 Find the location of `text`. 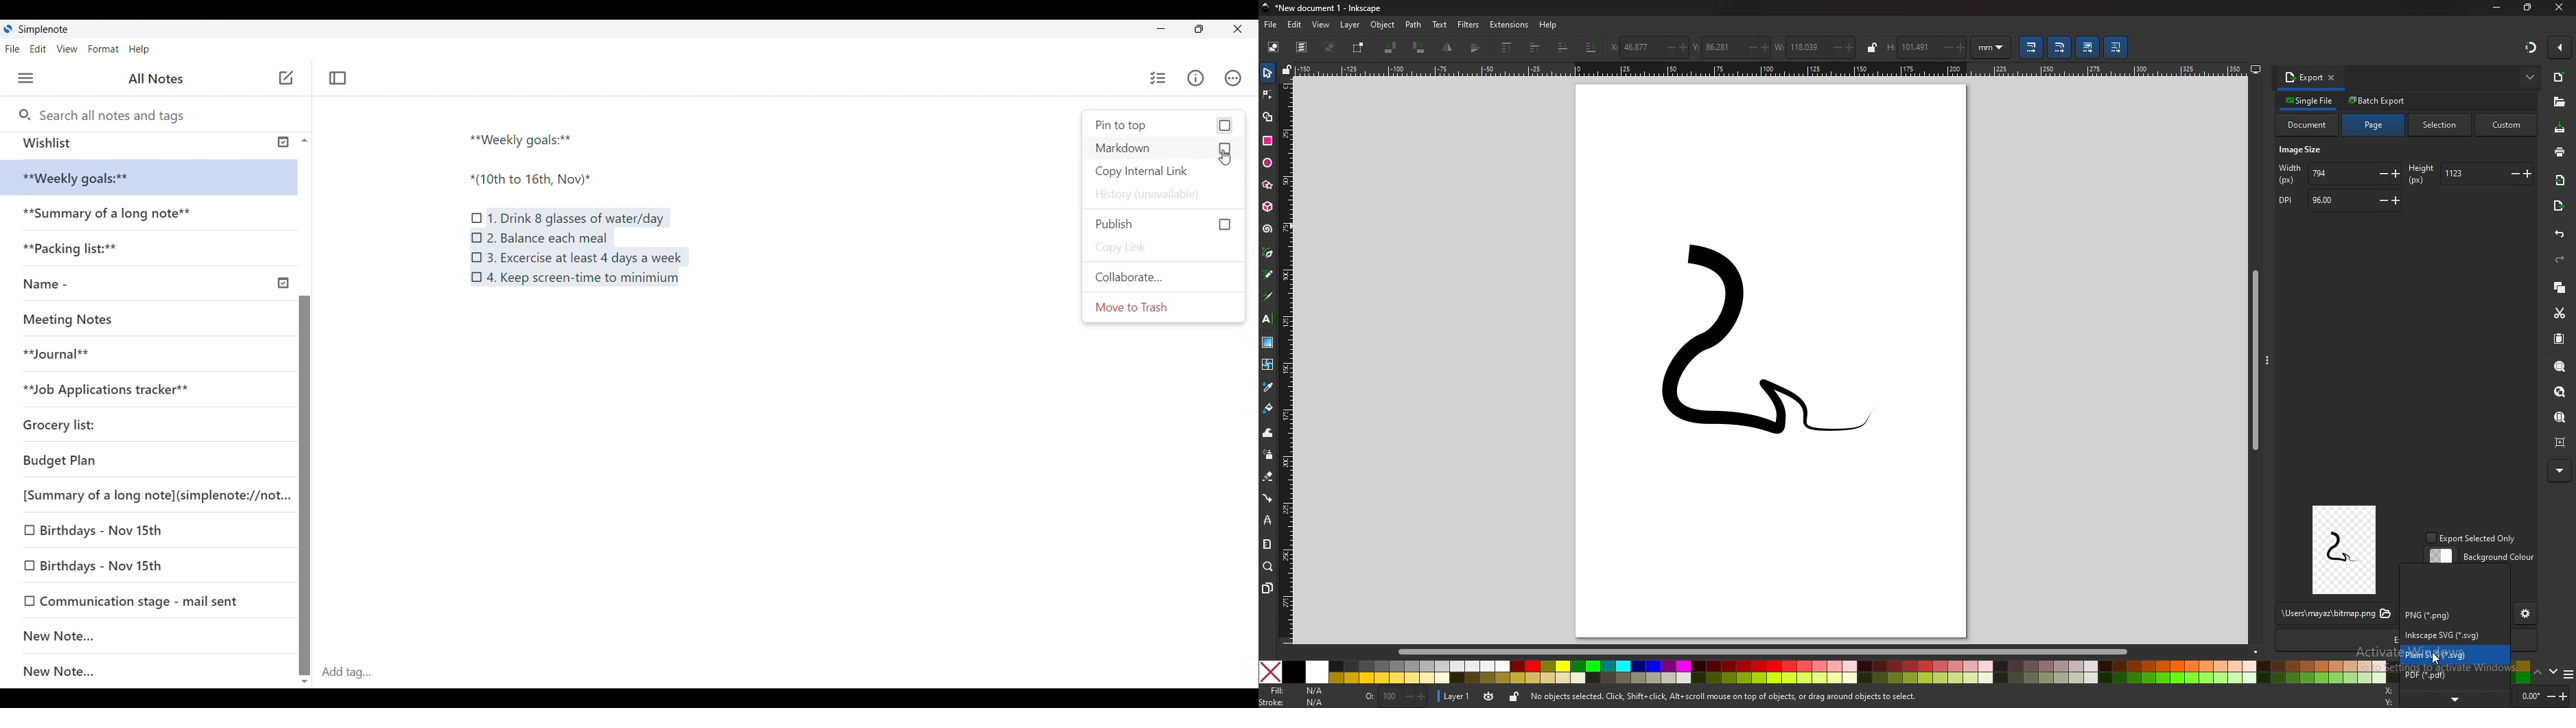

text is located at coordinates (1440, 24).